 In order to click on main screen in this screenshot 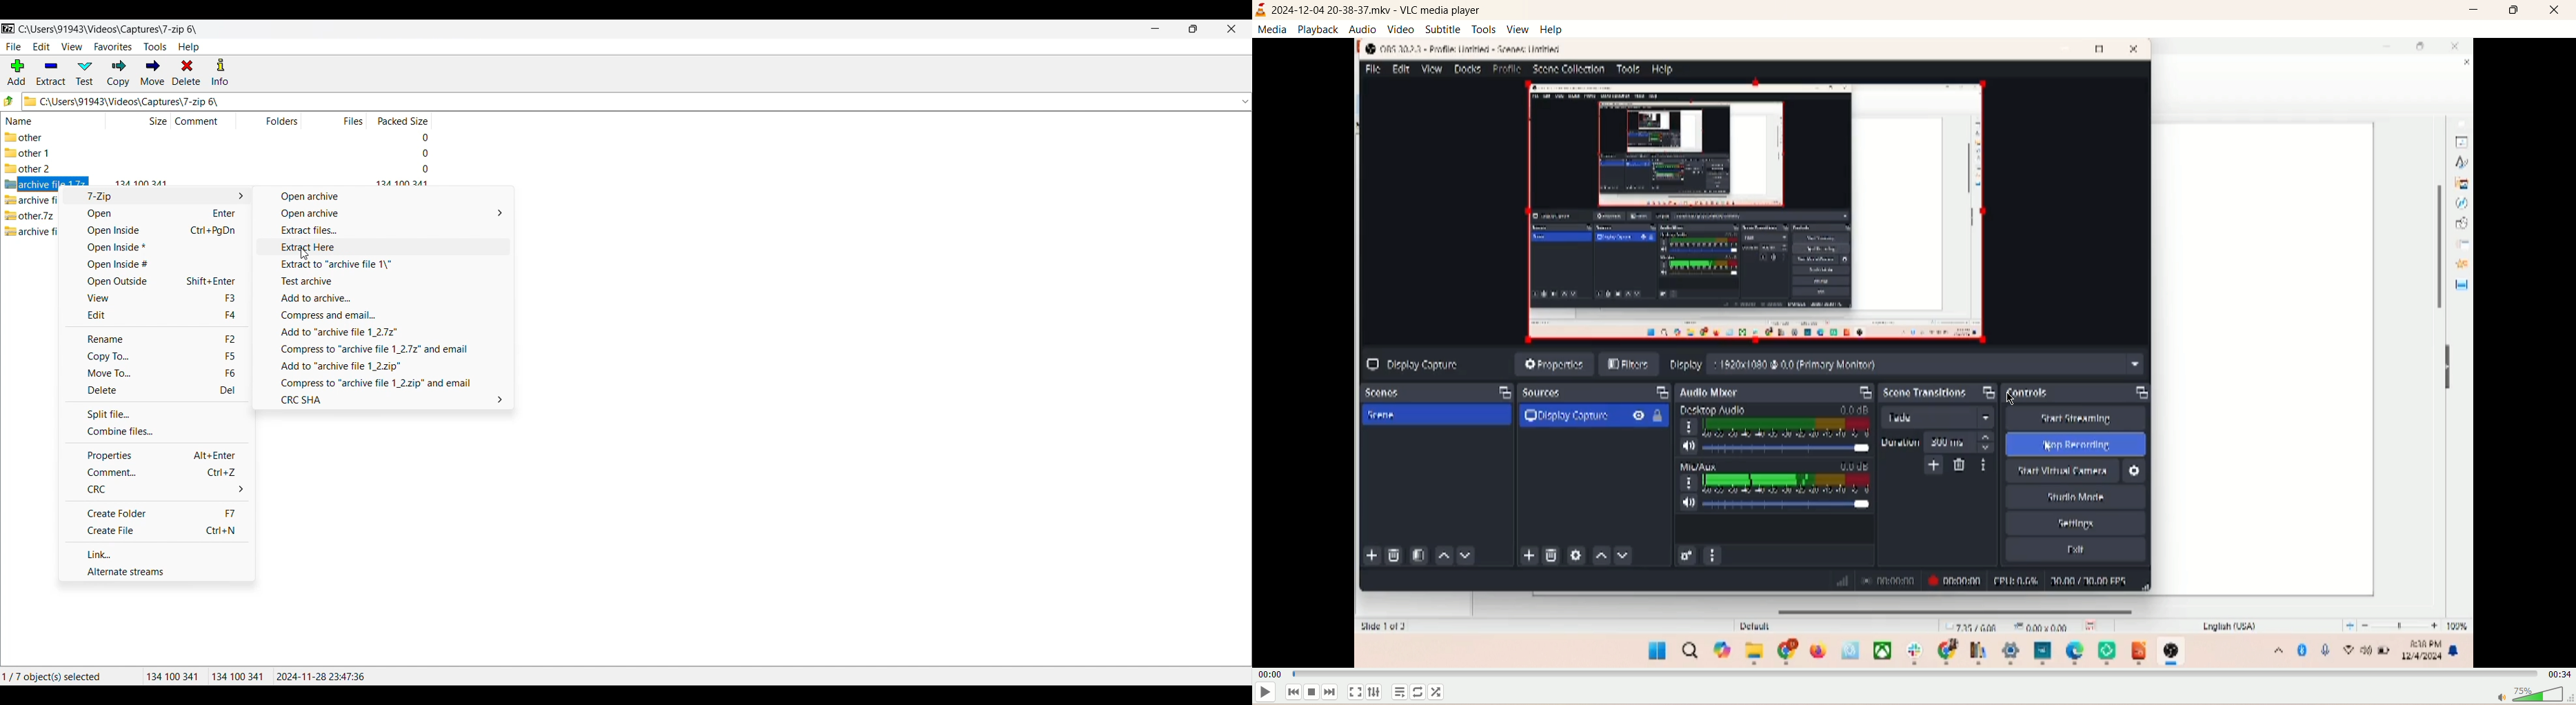, I will do `click(1920, 350)`.